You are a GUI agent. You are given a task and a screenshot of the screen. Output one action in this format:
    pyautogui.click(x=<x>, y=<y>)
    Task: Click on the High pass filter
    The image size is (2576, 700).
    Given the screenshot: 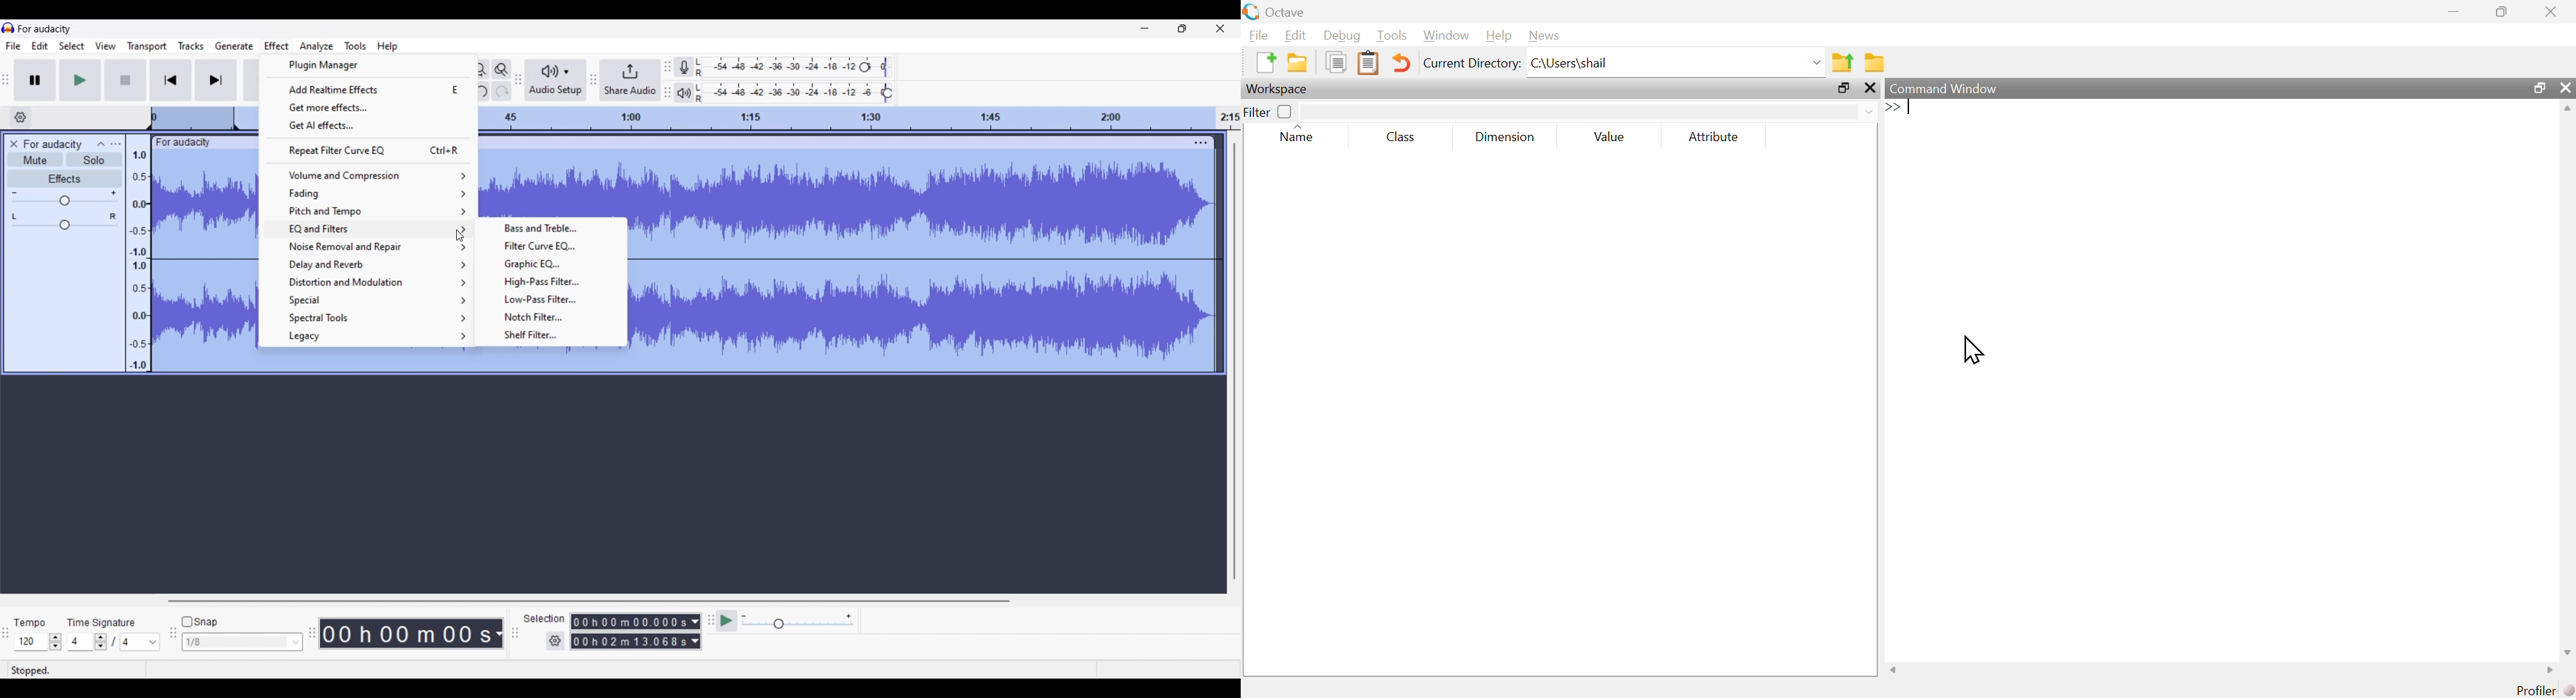 What is the action you would take?
    pyautogui.click(x=553, y=282)
    